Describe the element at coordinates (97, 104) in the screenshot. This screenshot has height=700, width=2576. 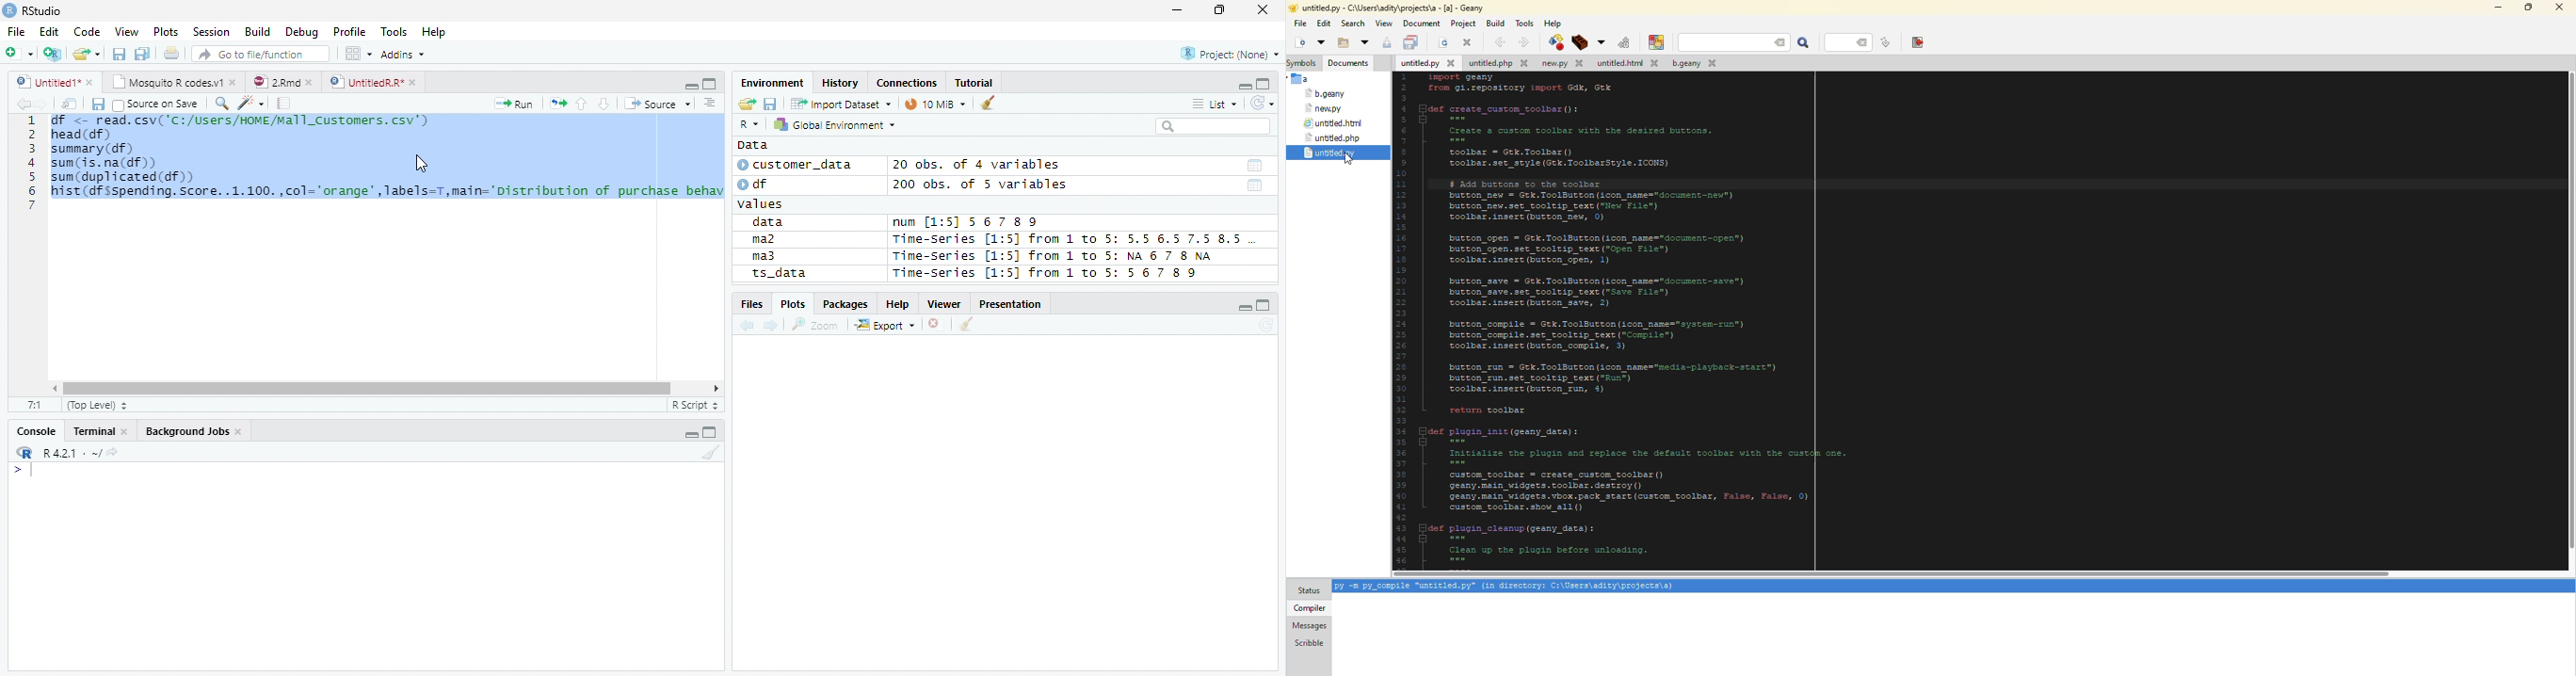
I see `Save` at that location.